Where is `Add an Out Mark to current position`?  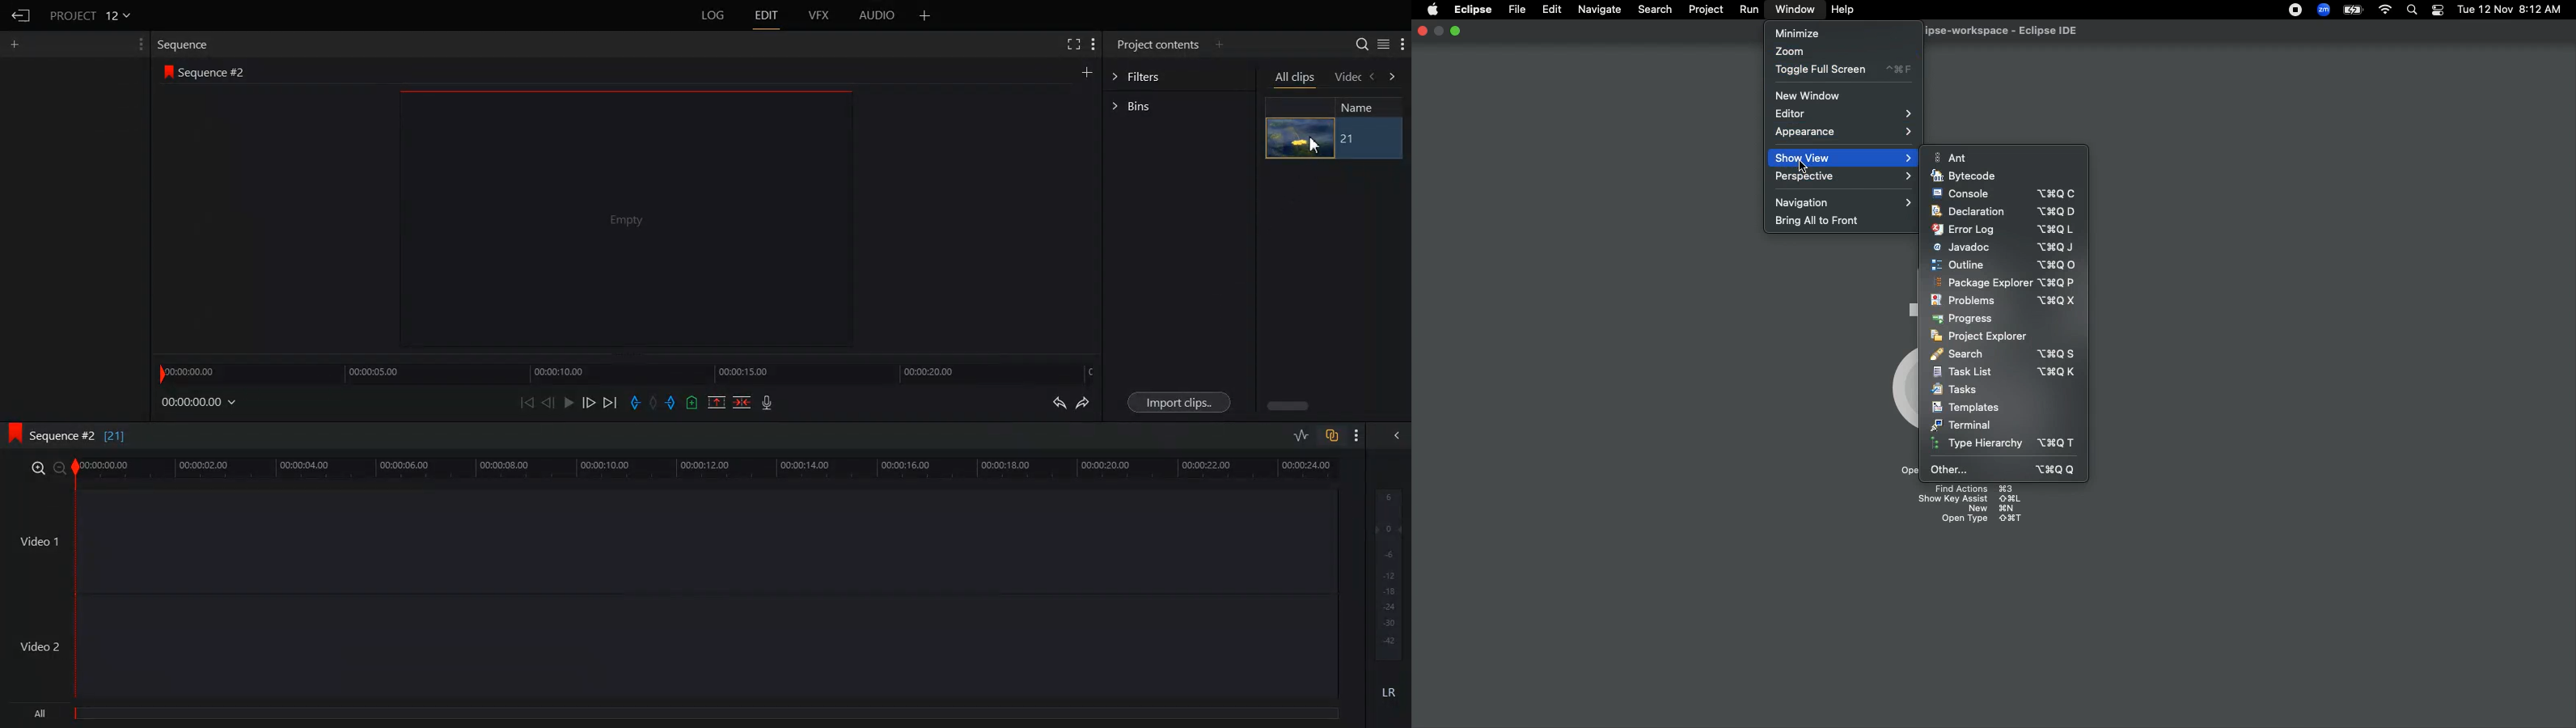 Add an Out Mark to current position is located at coordinates (674, 402).